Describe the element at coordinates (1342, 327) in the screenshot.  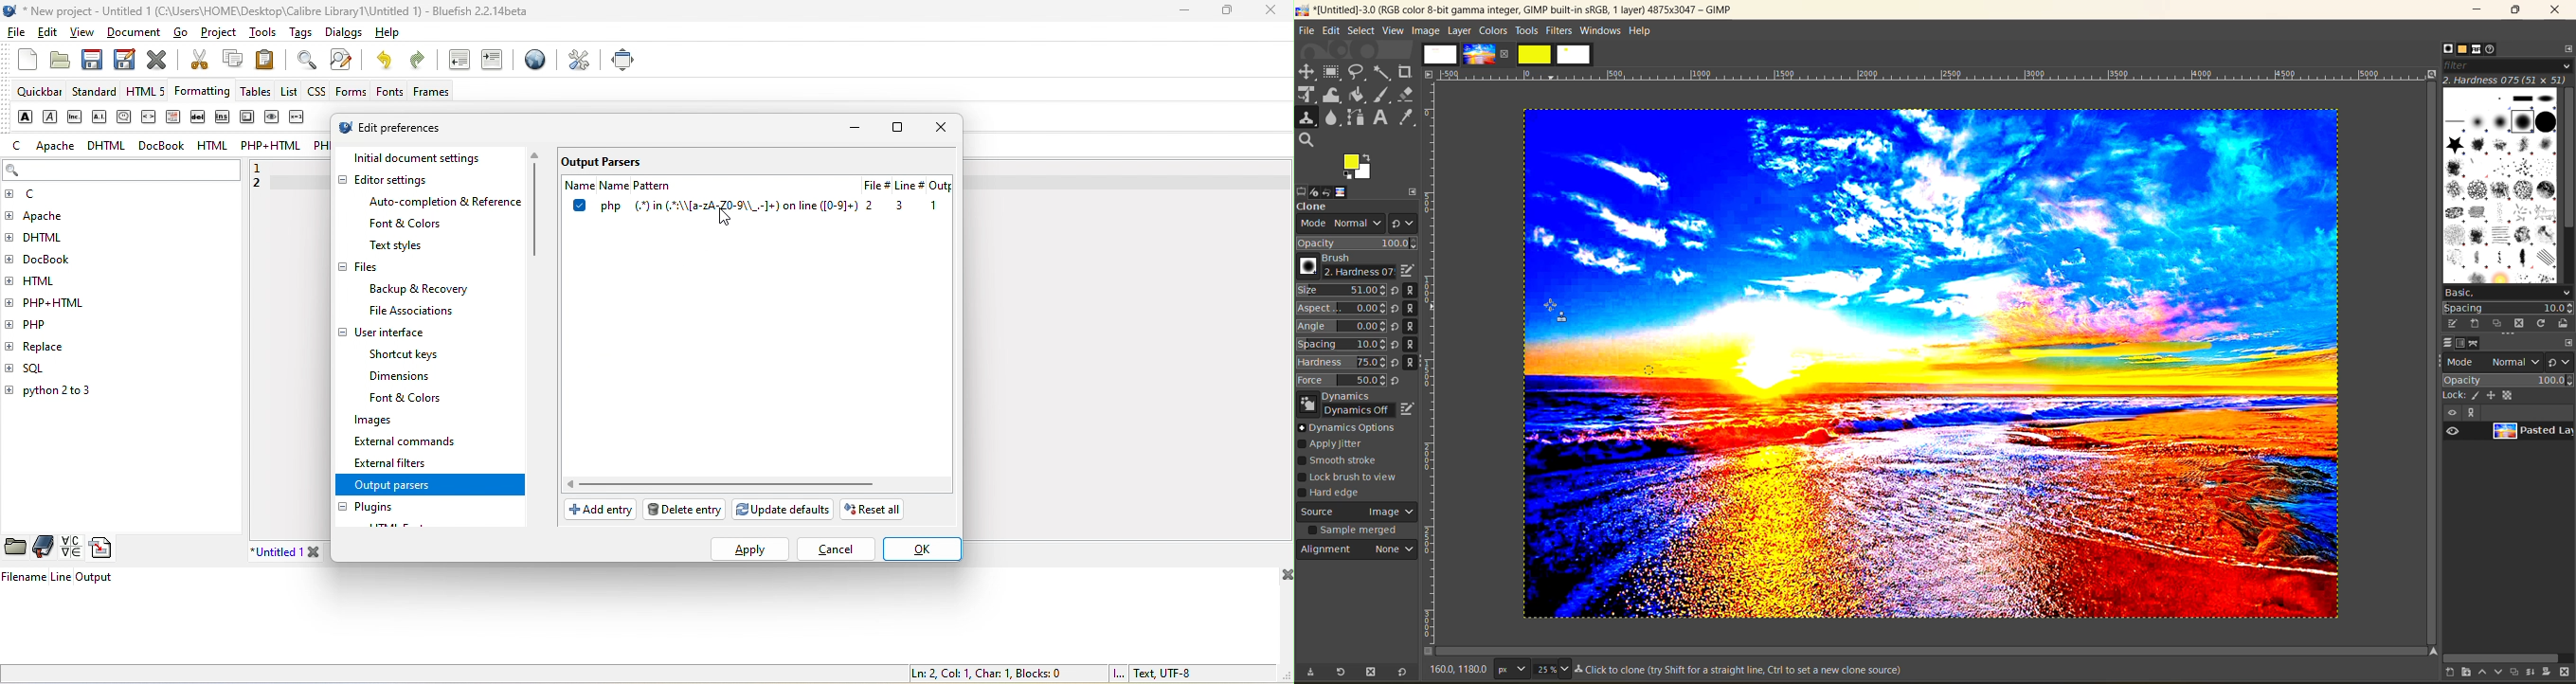
I see `Angle 0.00` at that location.